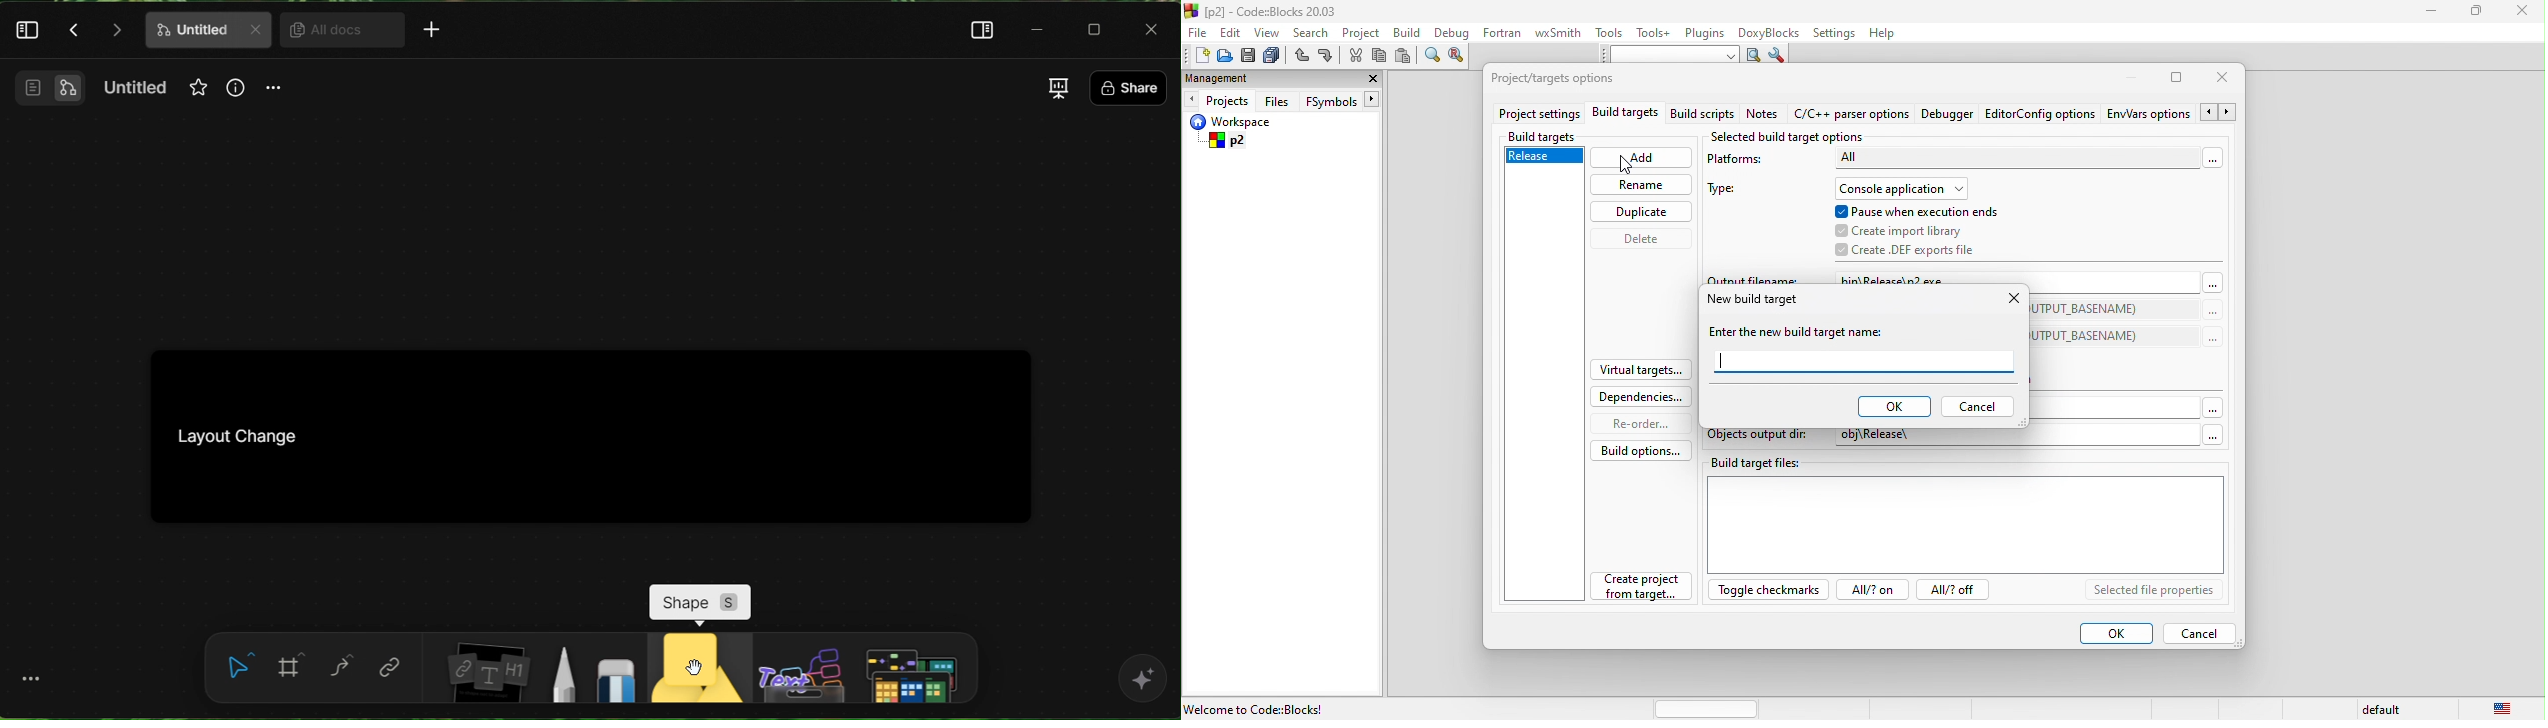 The image size is (2548, 728). What do you see at coordinates (1406, 56) in the screenshot?
I see `paste` at bounding box center [1406, 56].